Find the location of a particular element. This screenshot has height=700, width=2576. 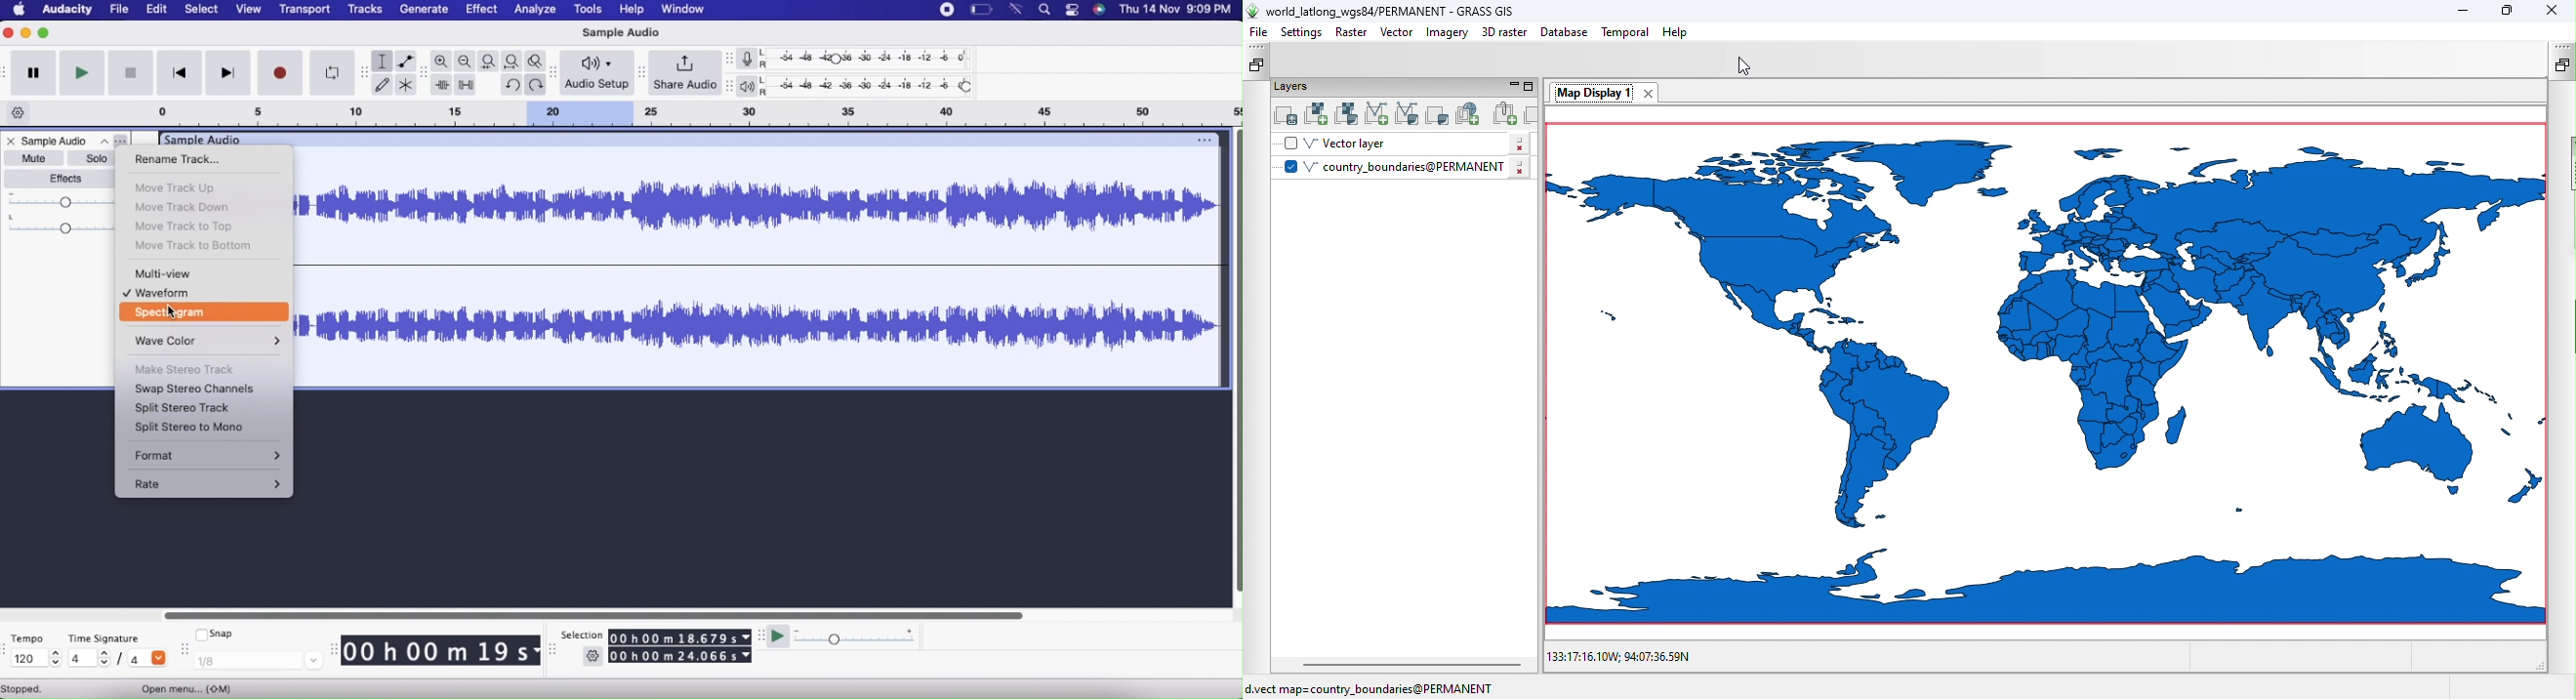

Click and drag to define a looping region is located at coordinates (688, 114).